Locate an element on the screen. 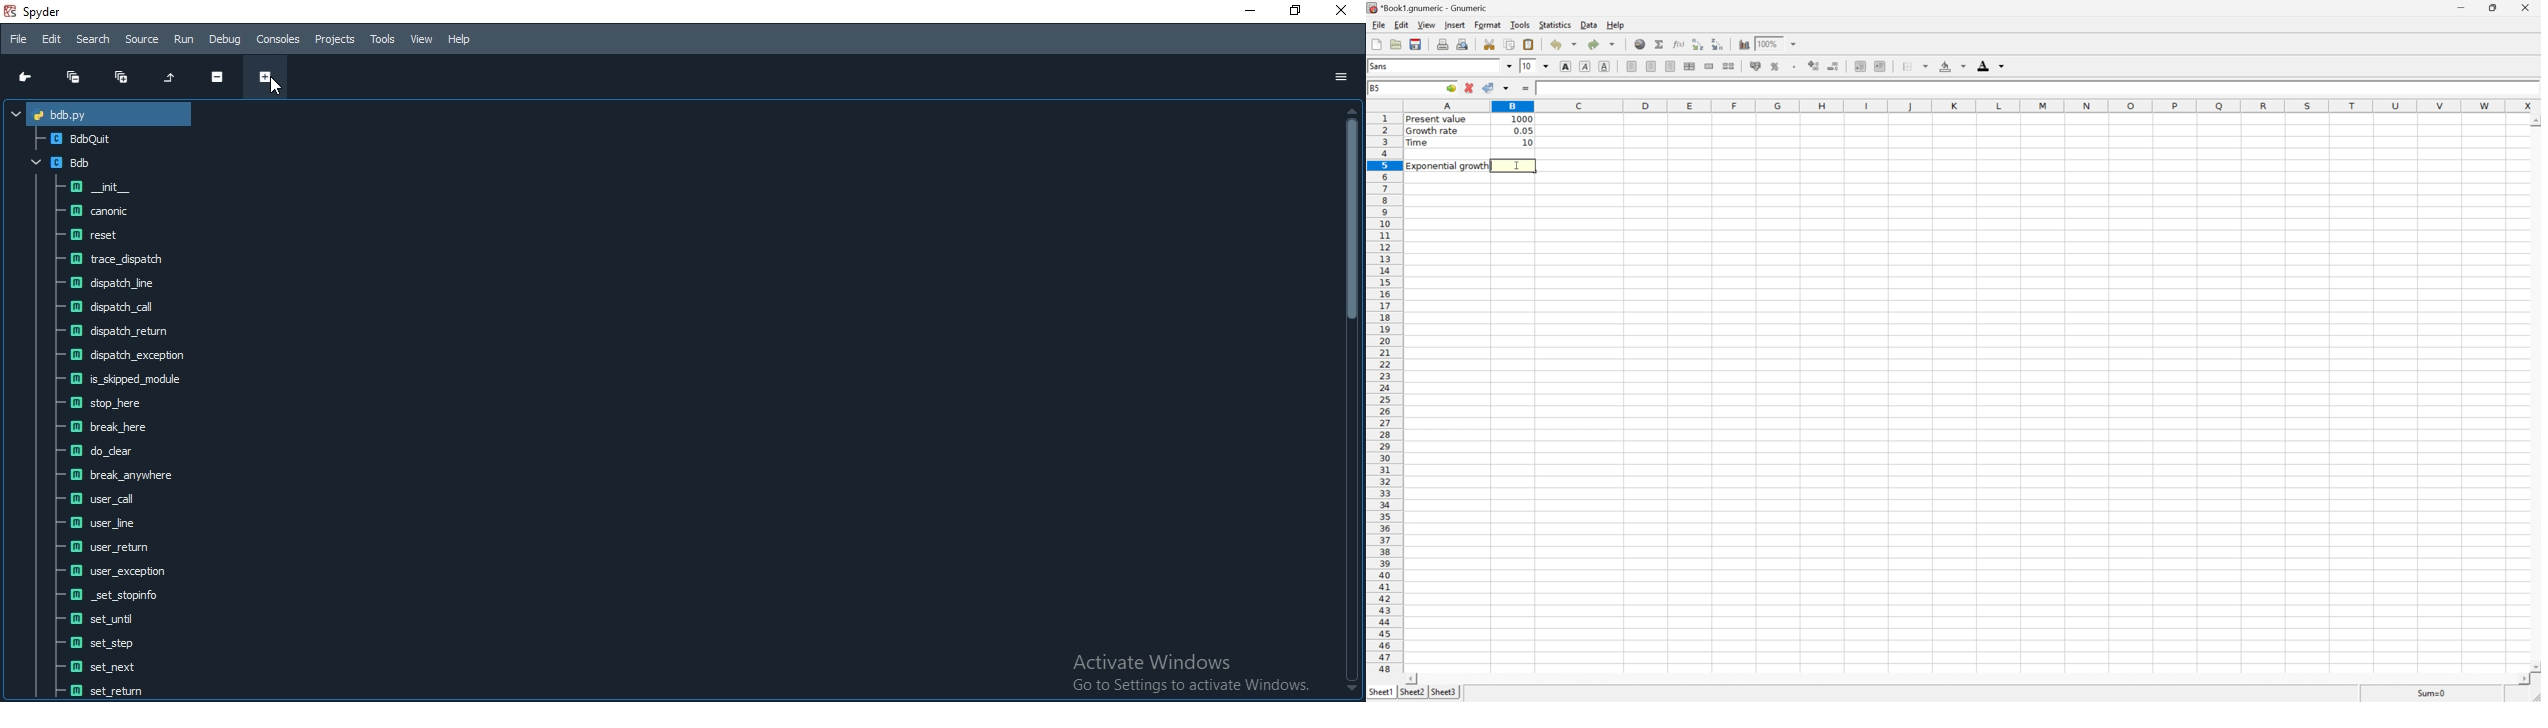 This screenshot has height=728, width=2548. File  is located at coordinates (15, 37).